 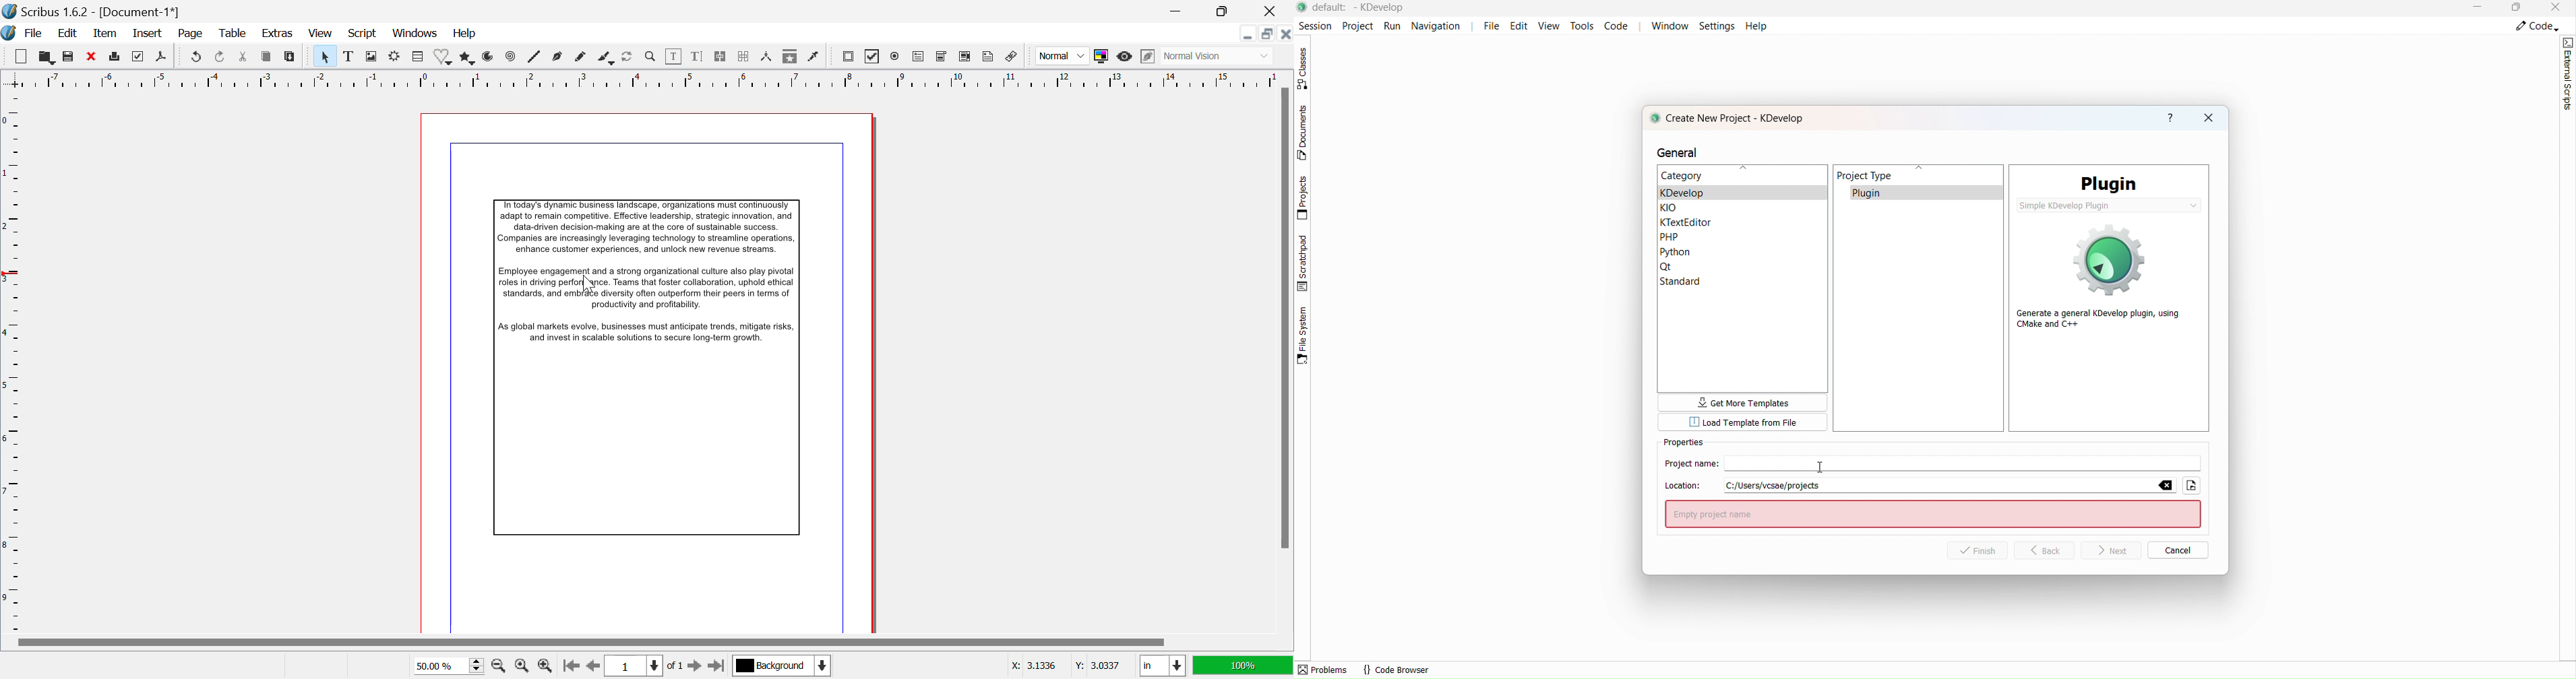 I want to click on Discard, so click(x=92, y=57).